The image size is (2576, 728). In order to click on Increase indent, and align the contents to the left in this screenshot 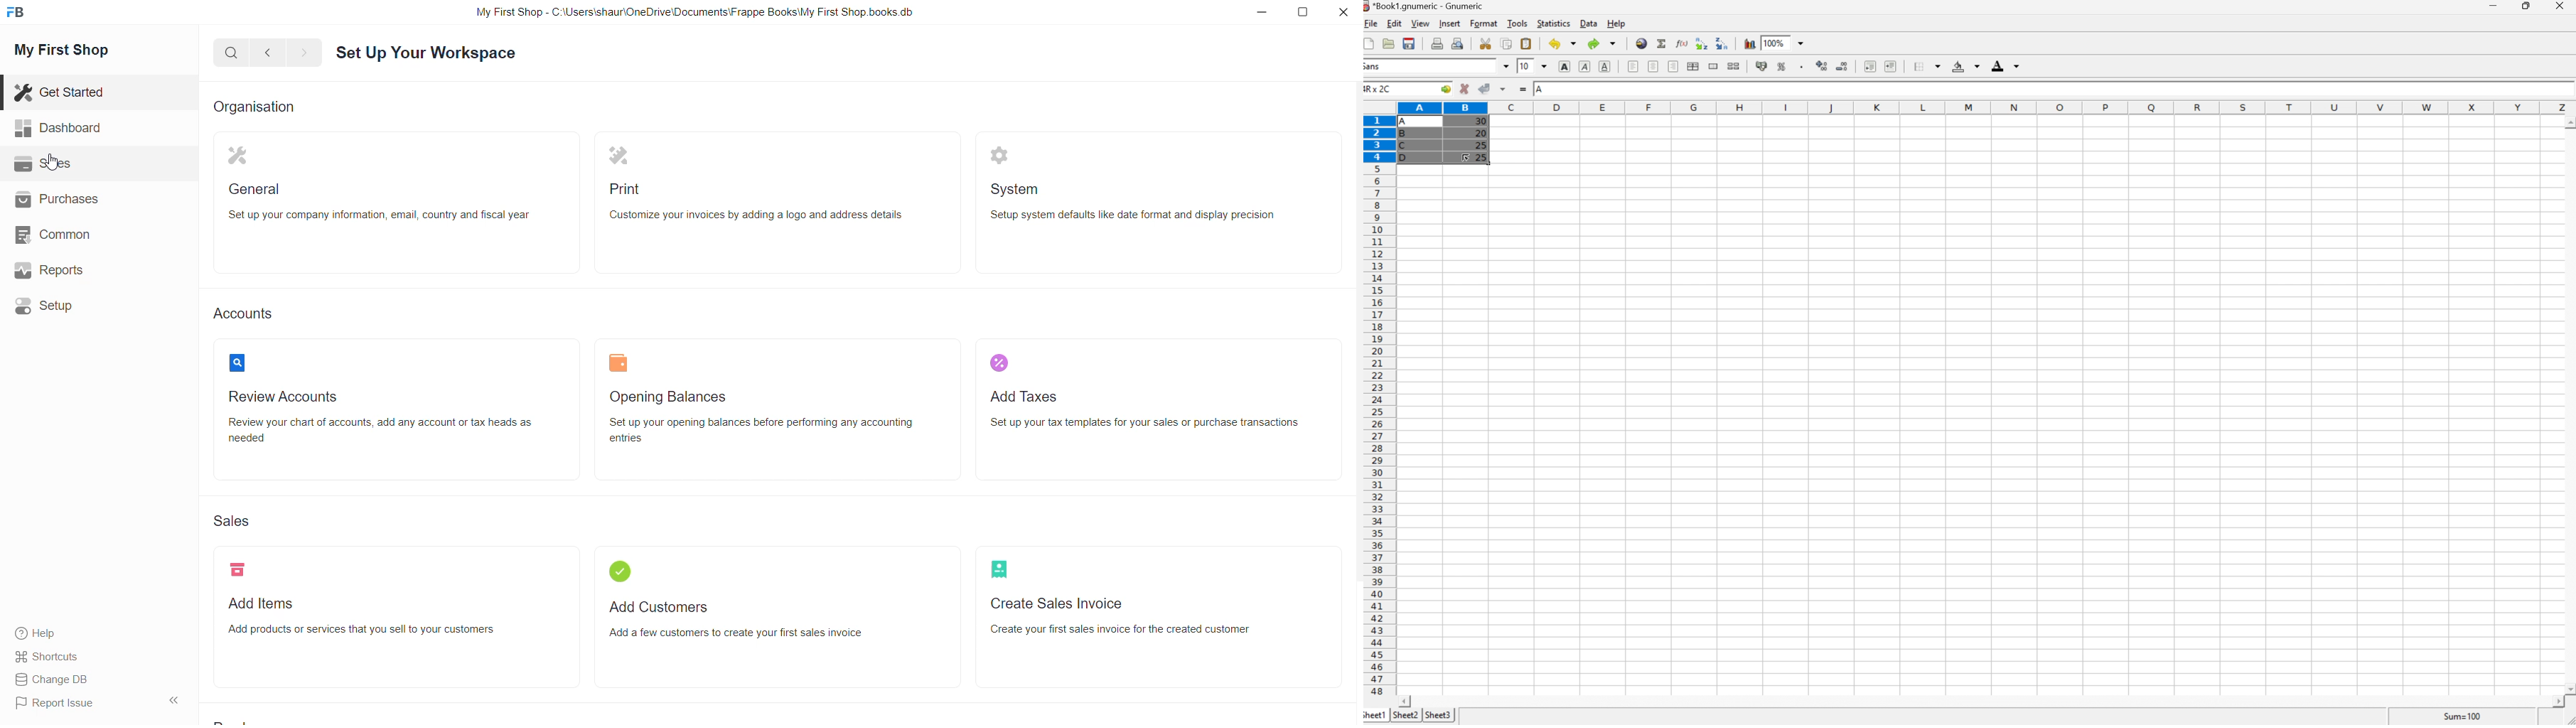, I will do `click(1893, 66)`.